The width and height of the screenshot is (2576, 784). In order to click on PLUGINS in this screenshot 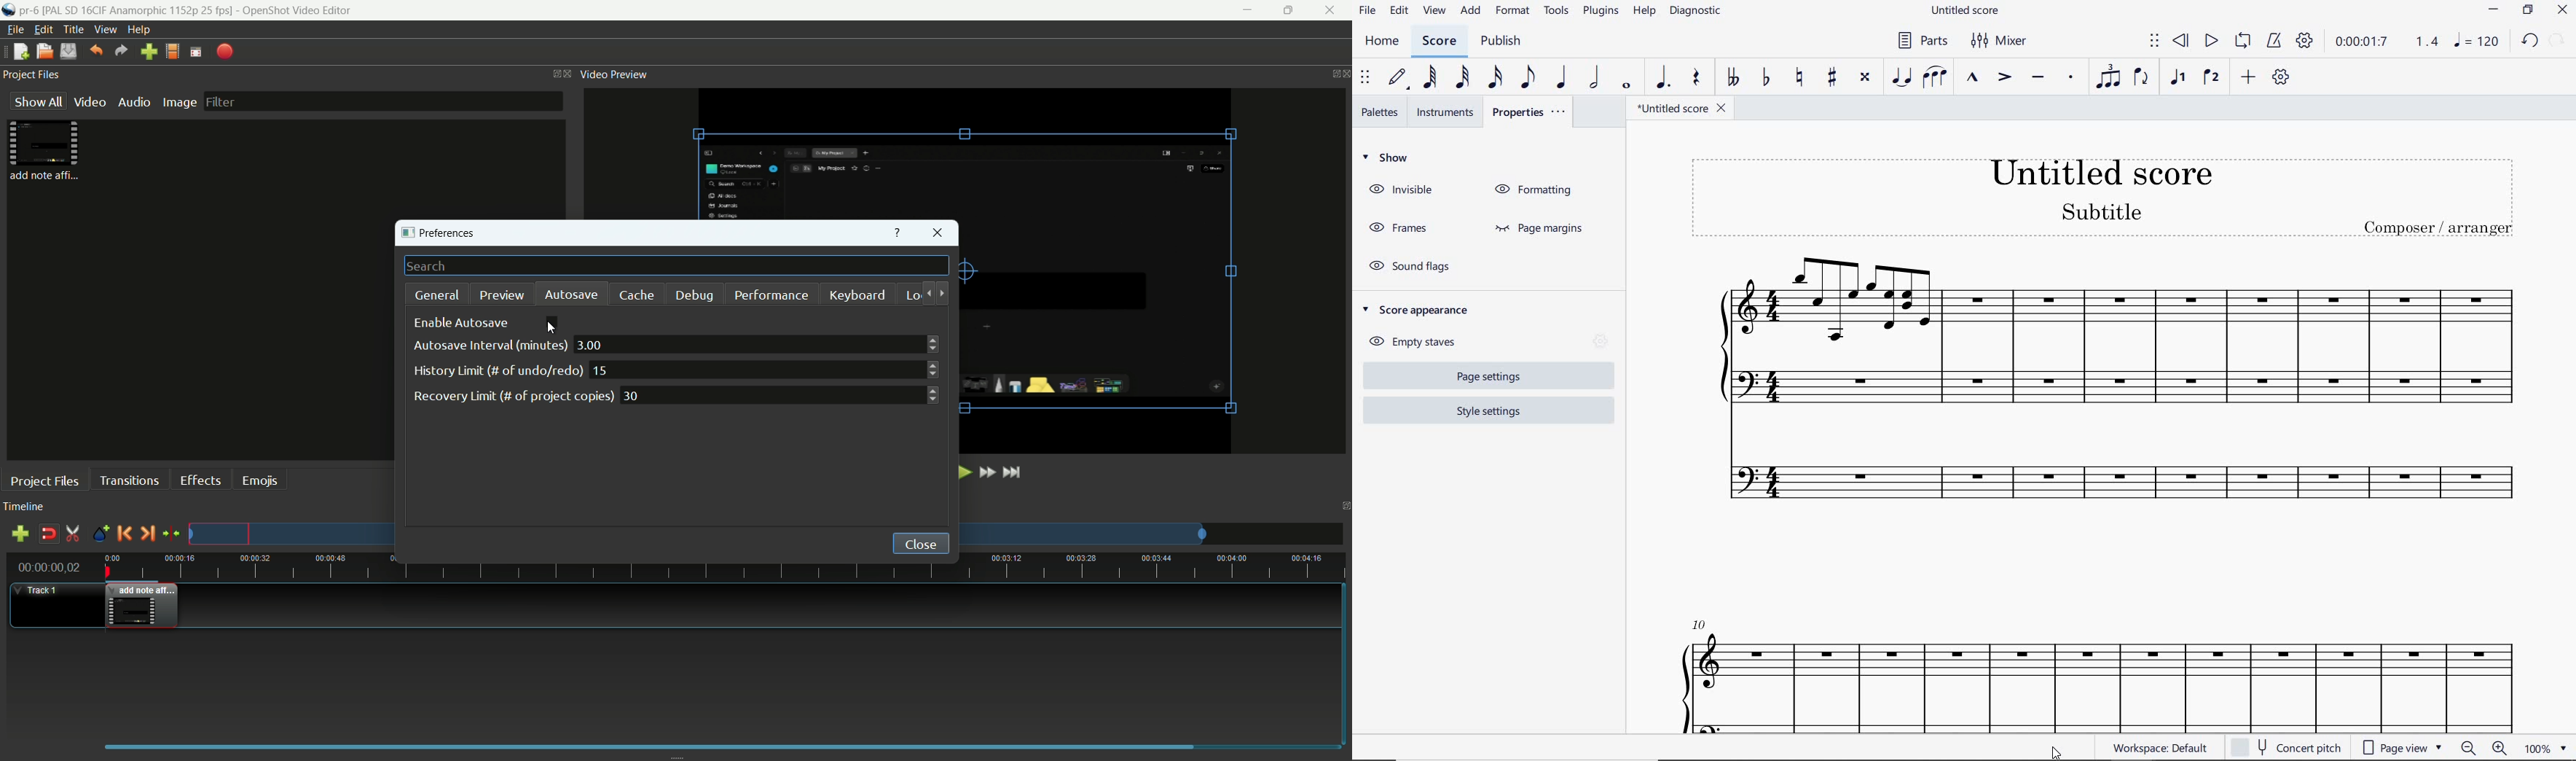, I will do `click(1600, 12)`.